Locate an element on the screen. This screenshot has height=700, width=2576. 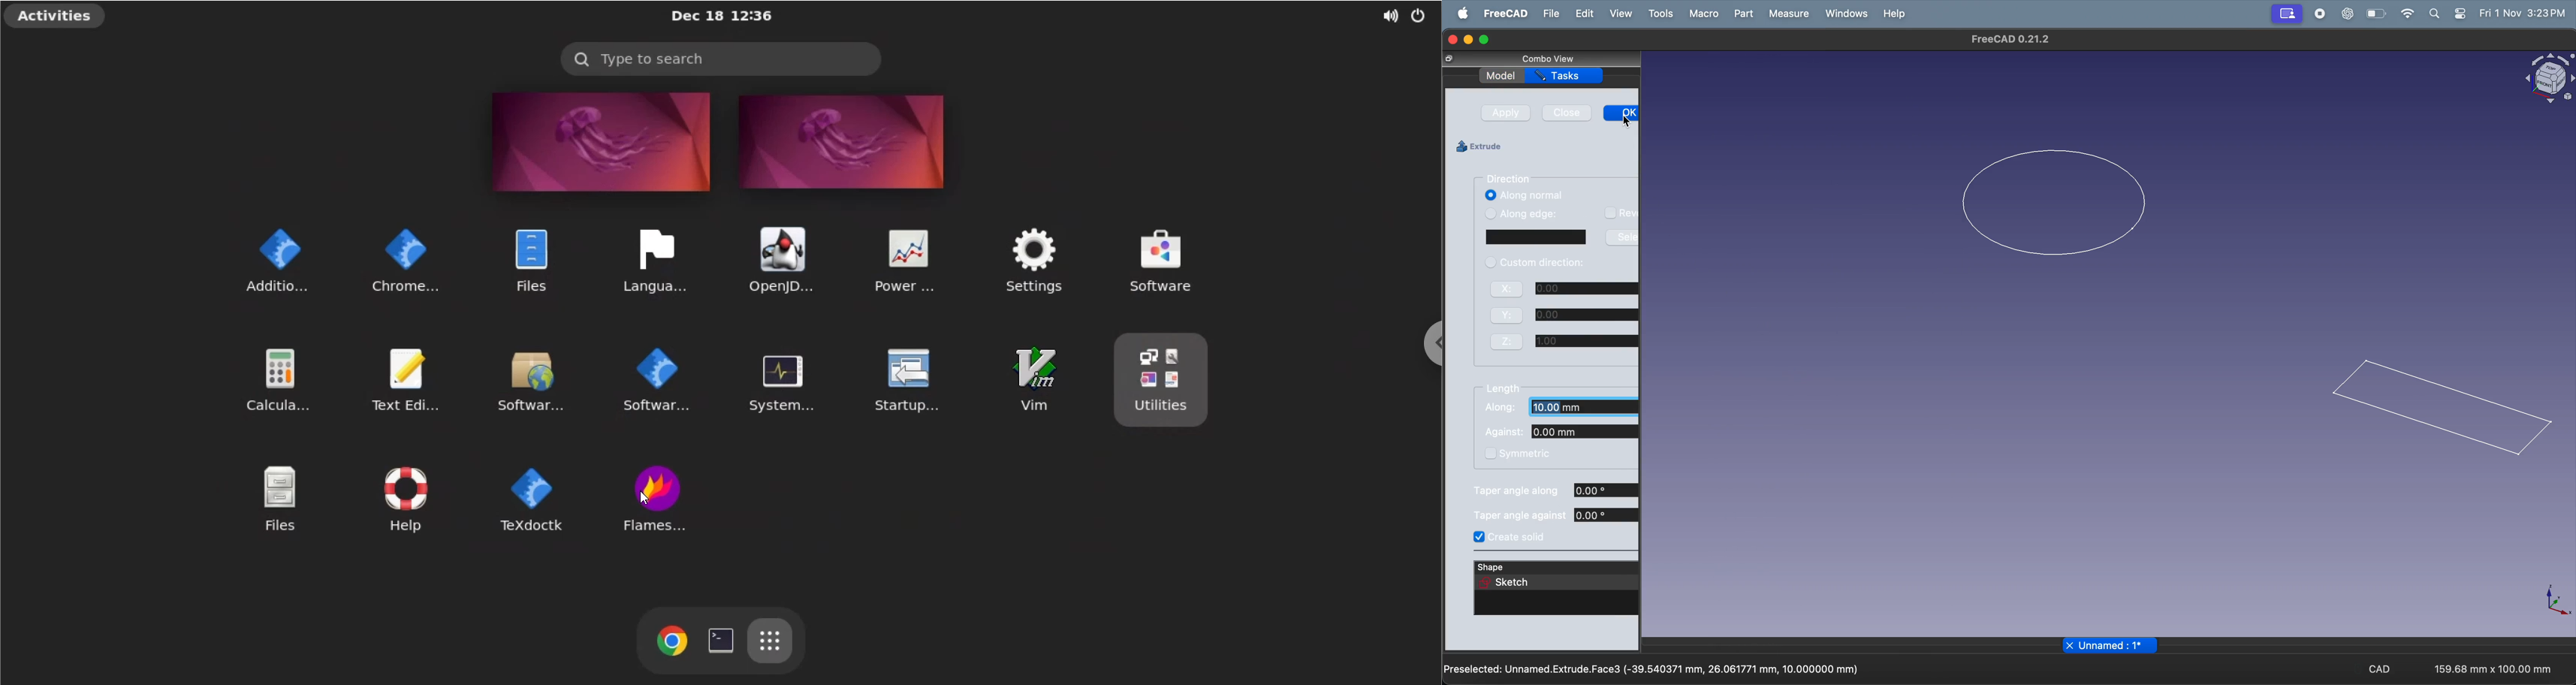
0.00 is located at coordinates (1587, 315).